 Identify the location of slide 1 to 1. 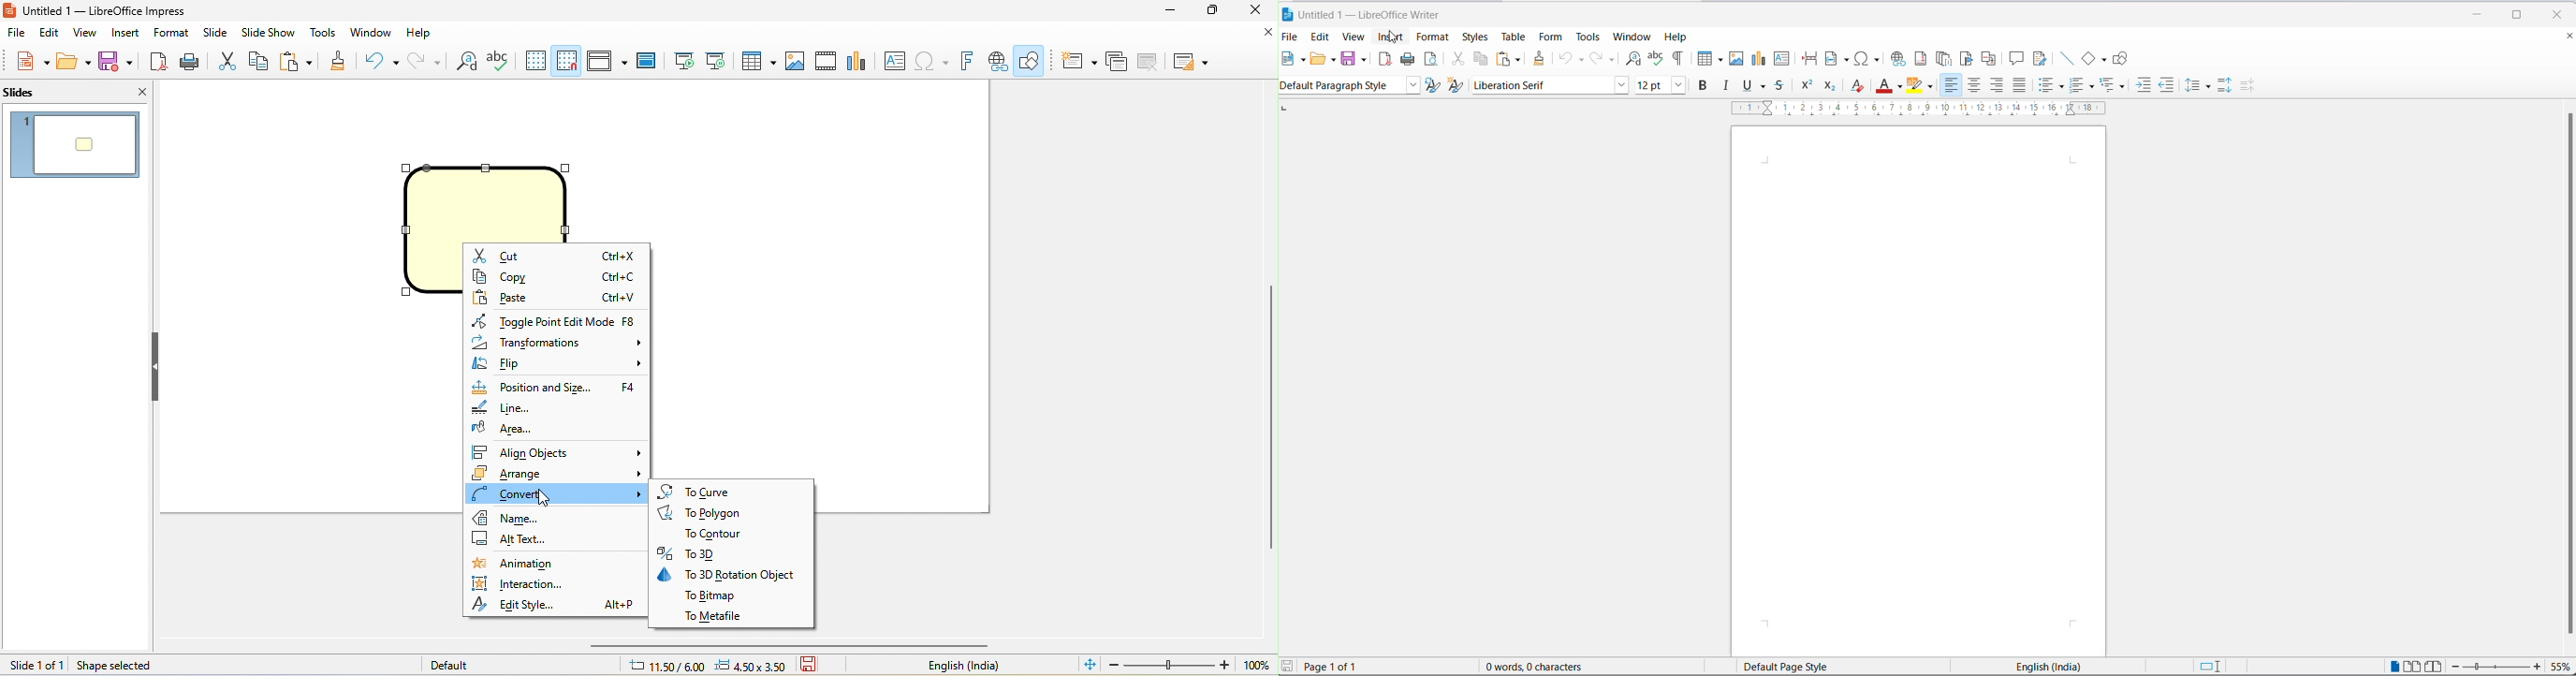
(34, 665).